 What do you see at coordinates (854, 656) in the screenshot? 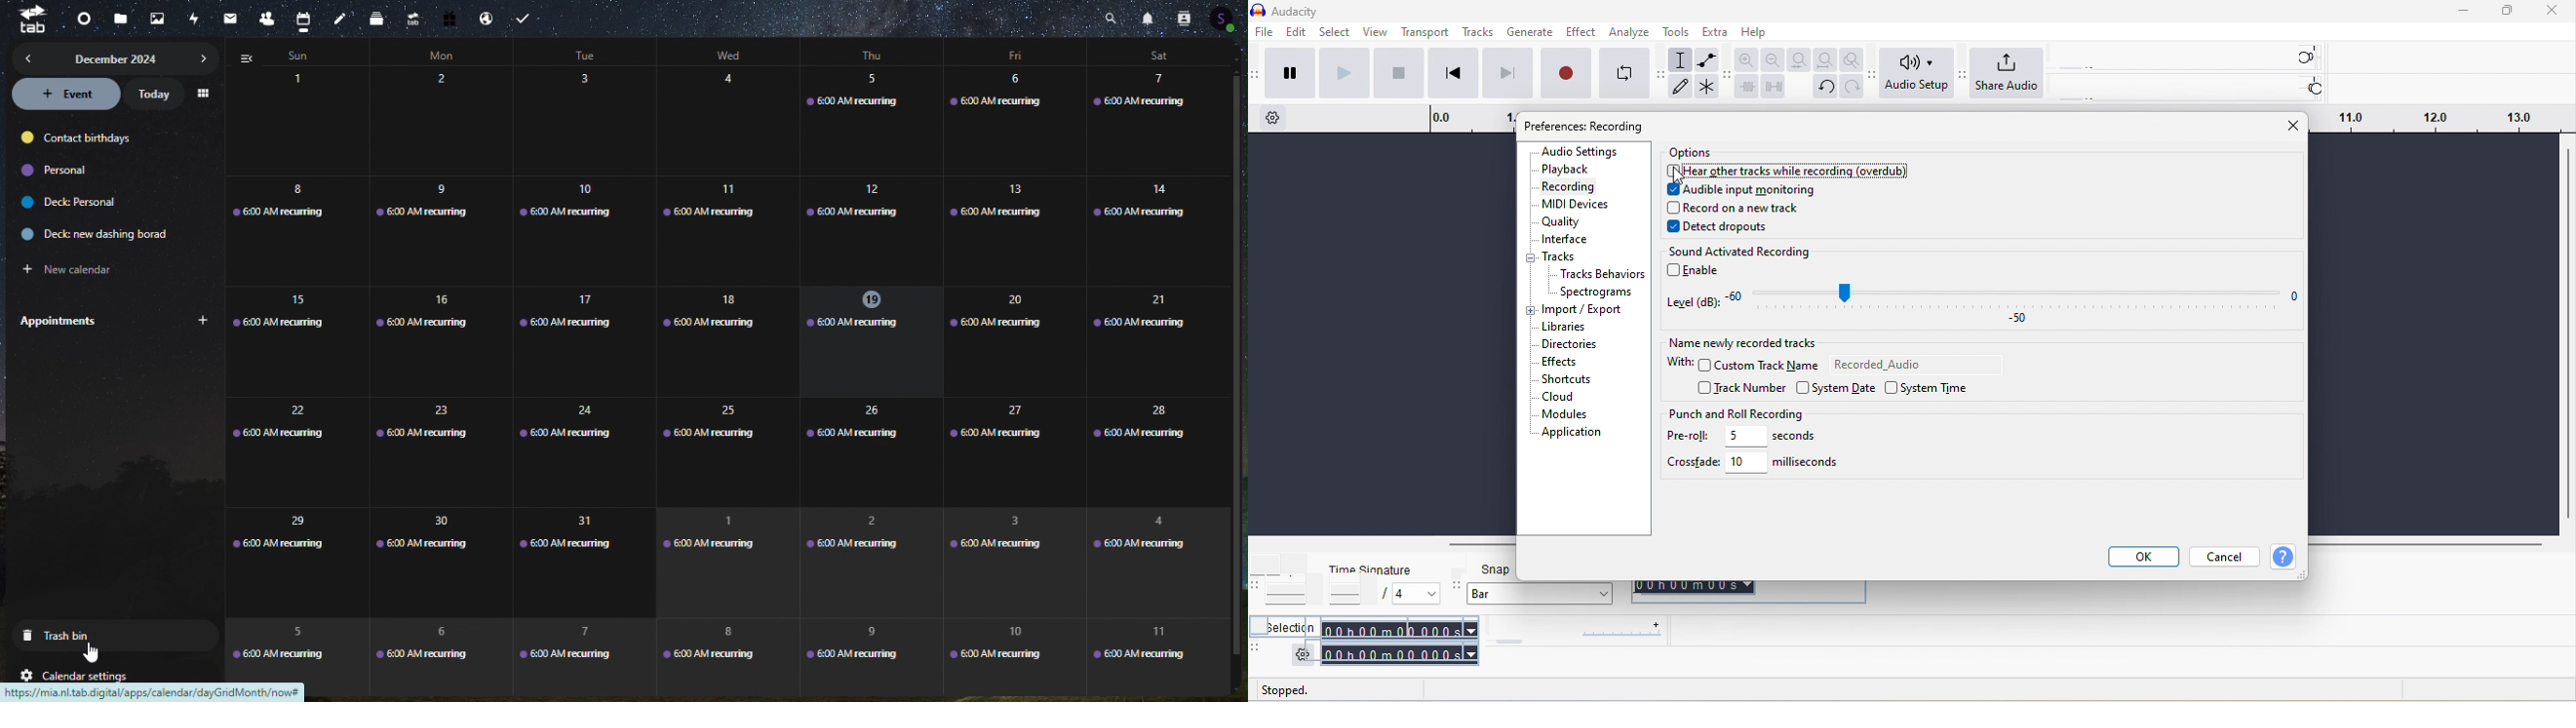
I see `9` at bounding box center [854, 656].